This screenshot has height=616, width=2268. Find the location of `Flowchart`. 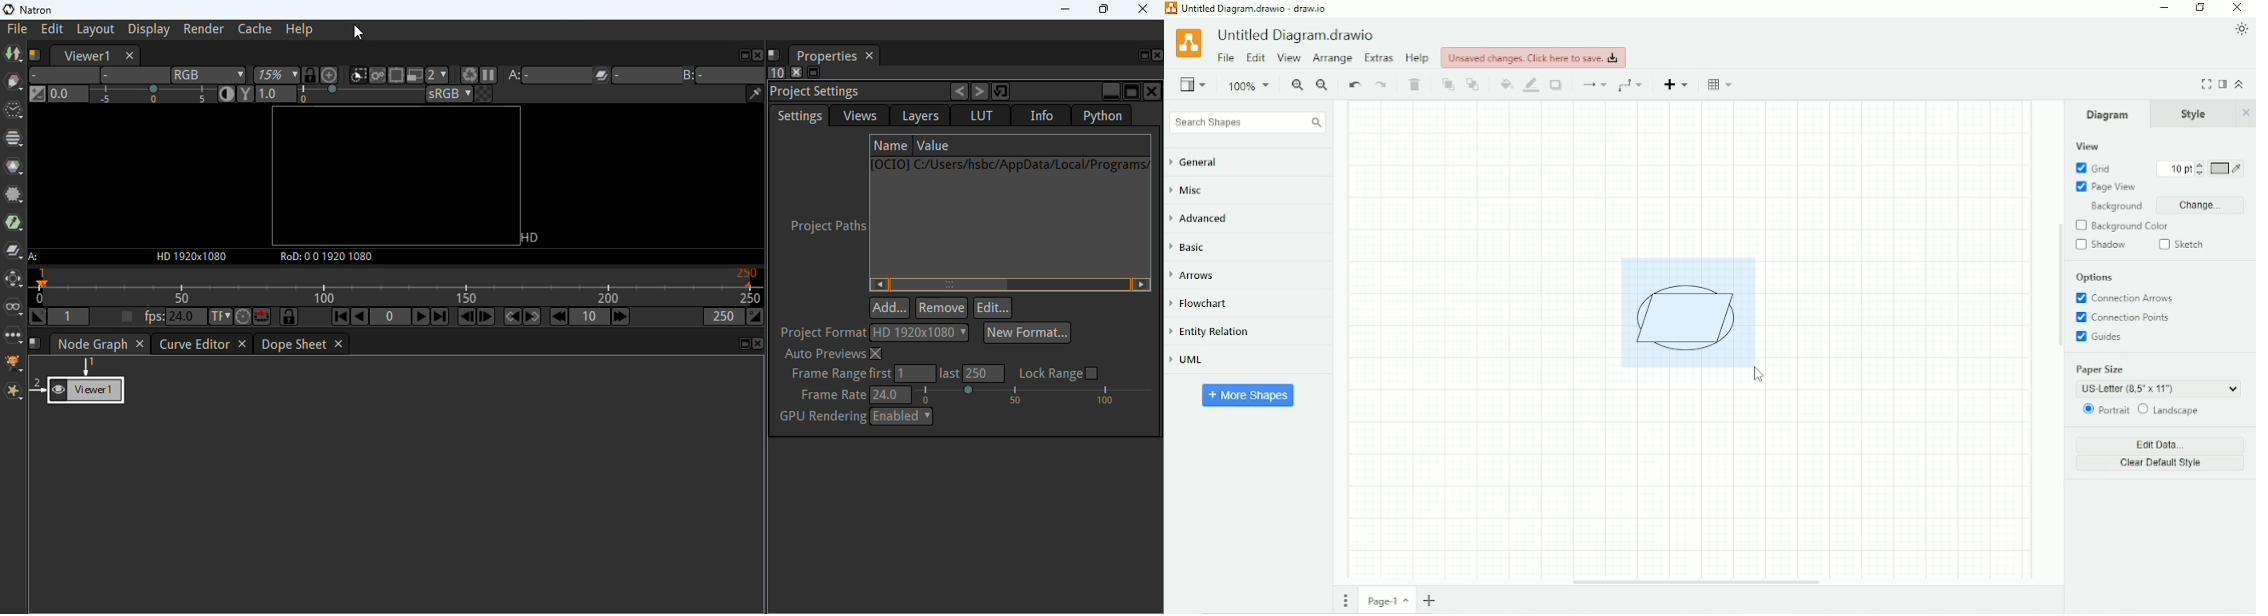

Flowchart is located at coordinates (1207, 304).